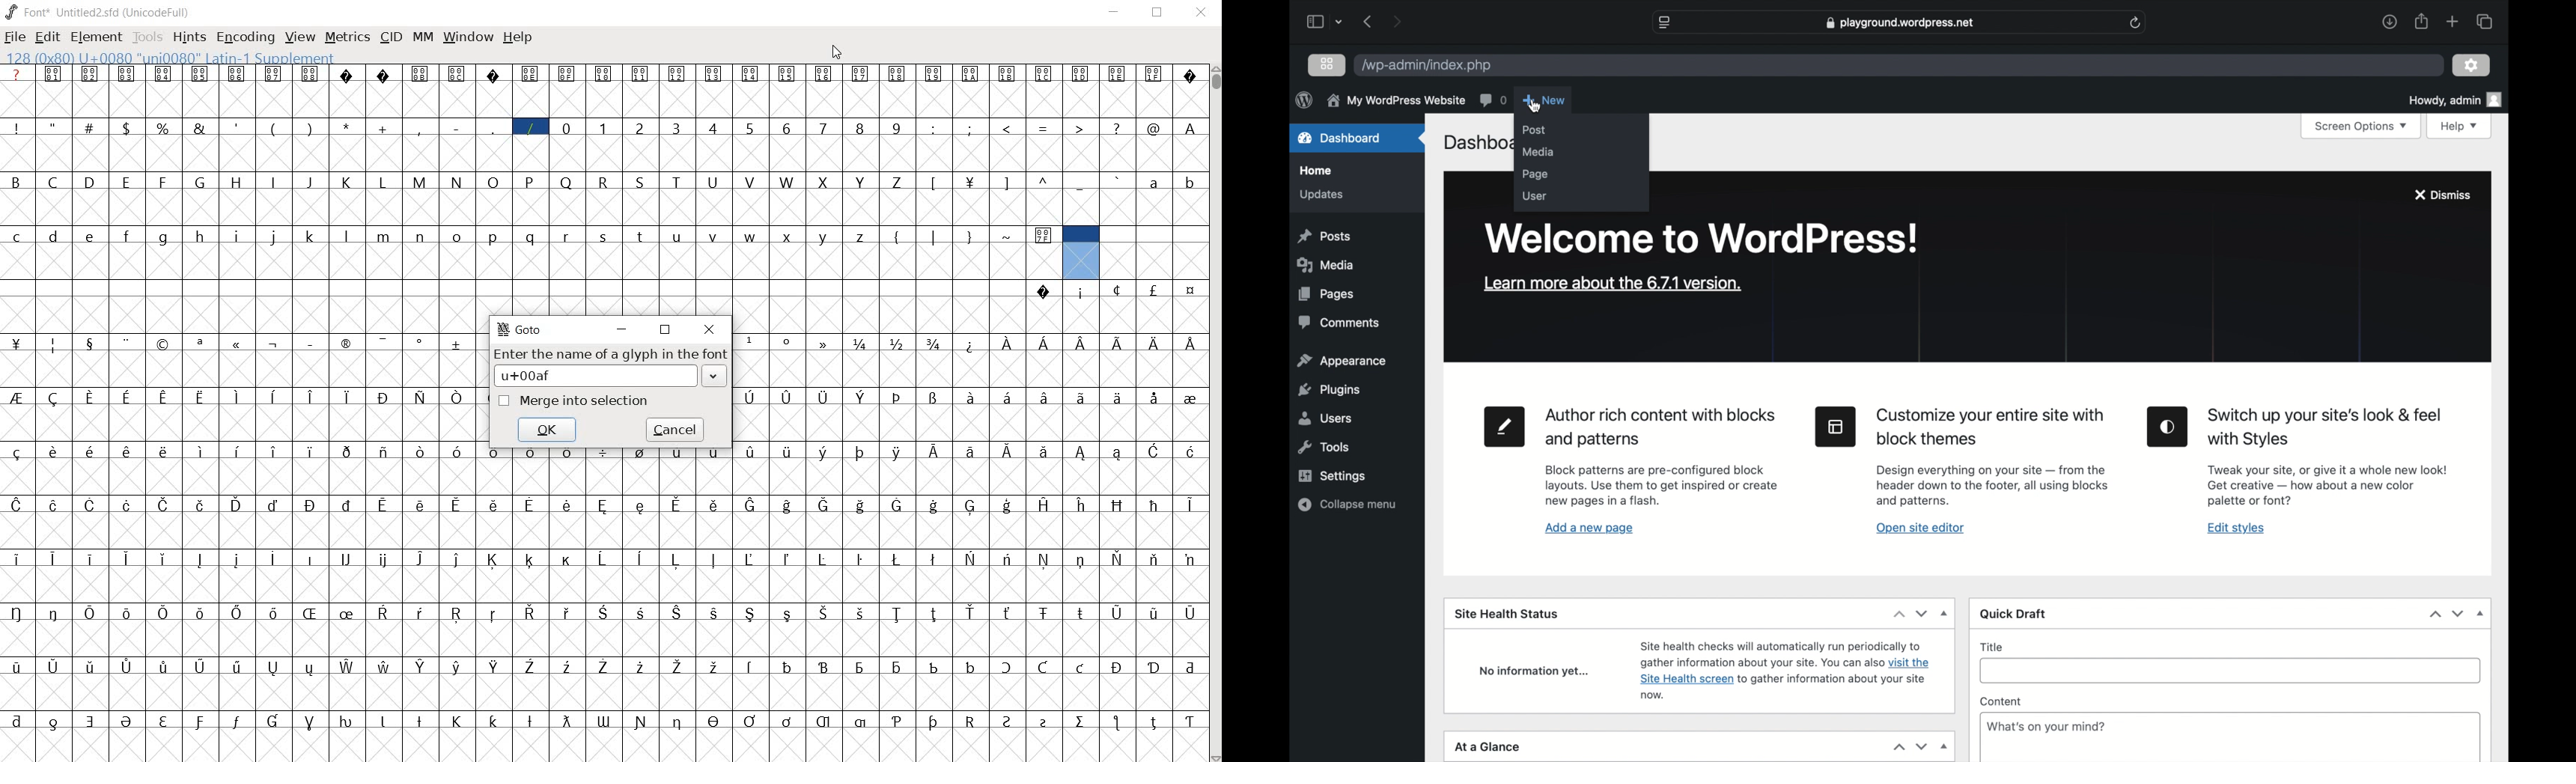 Image resolution: width=2576 pixels, height=784 pixels. I want to click on Symbol, so click(1153, 398).